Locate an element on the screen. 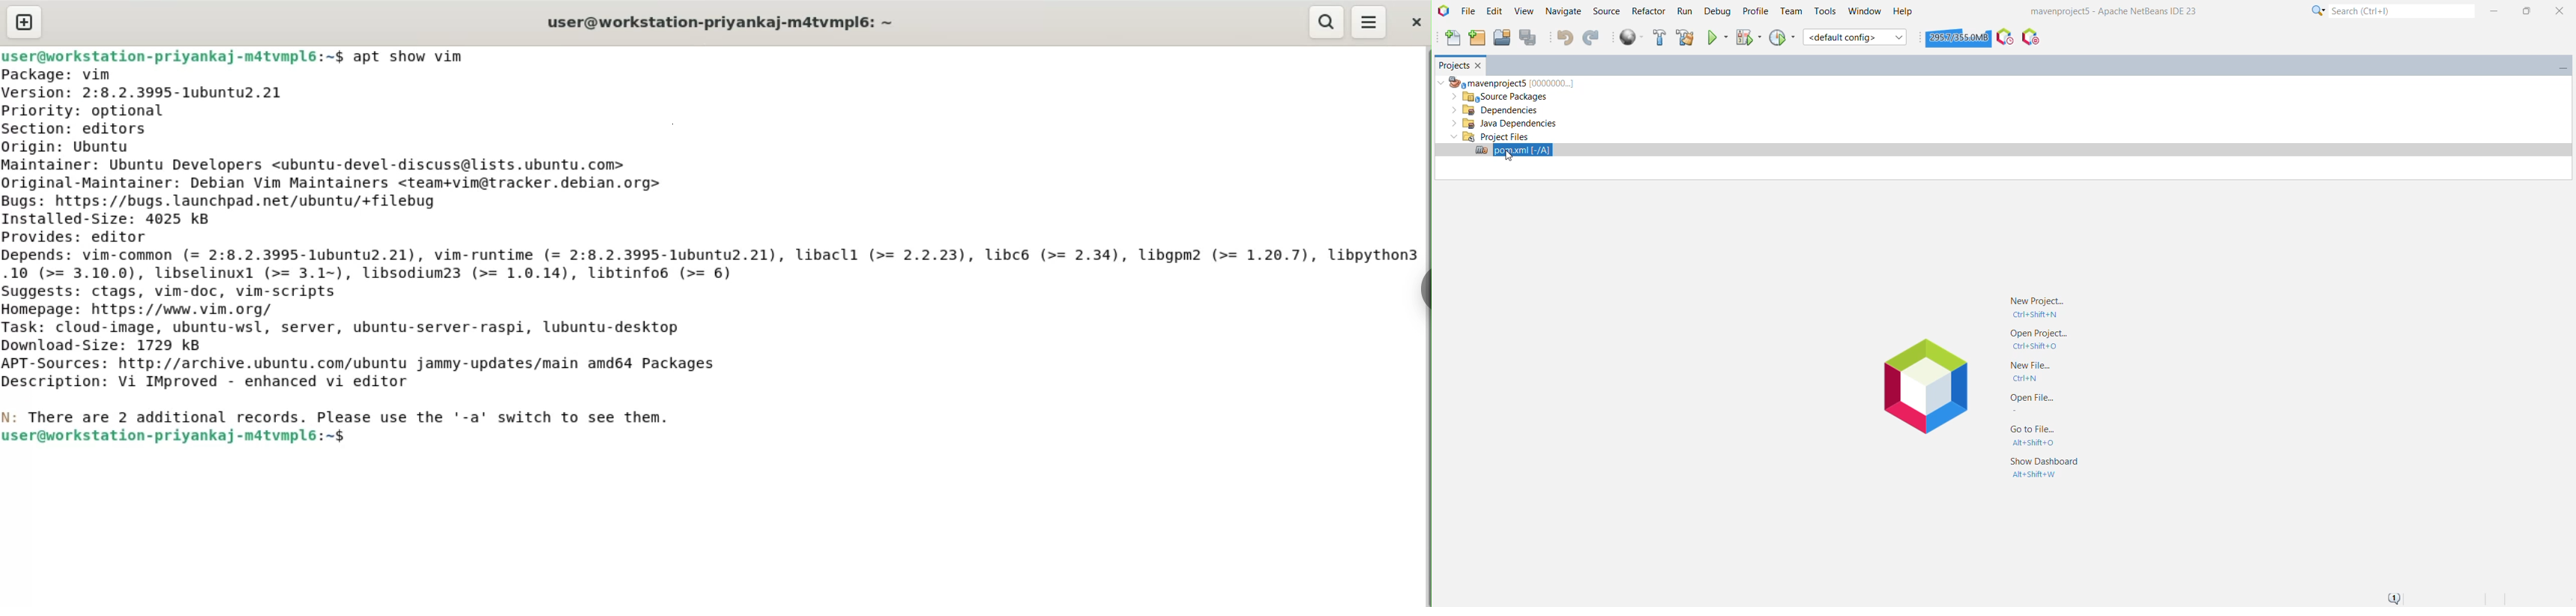  open project... is located at coordinates (2040, 339).